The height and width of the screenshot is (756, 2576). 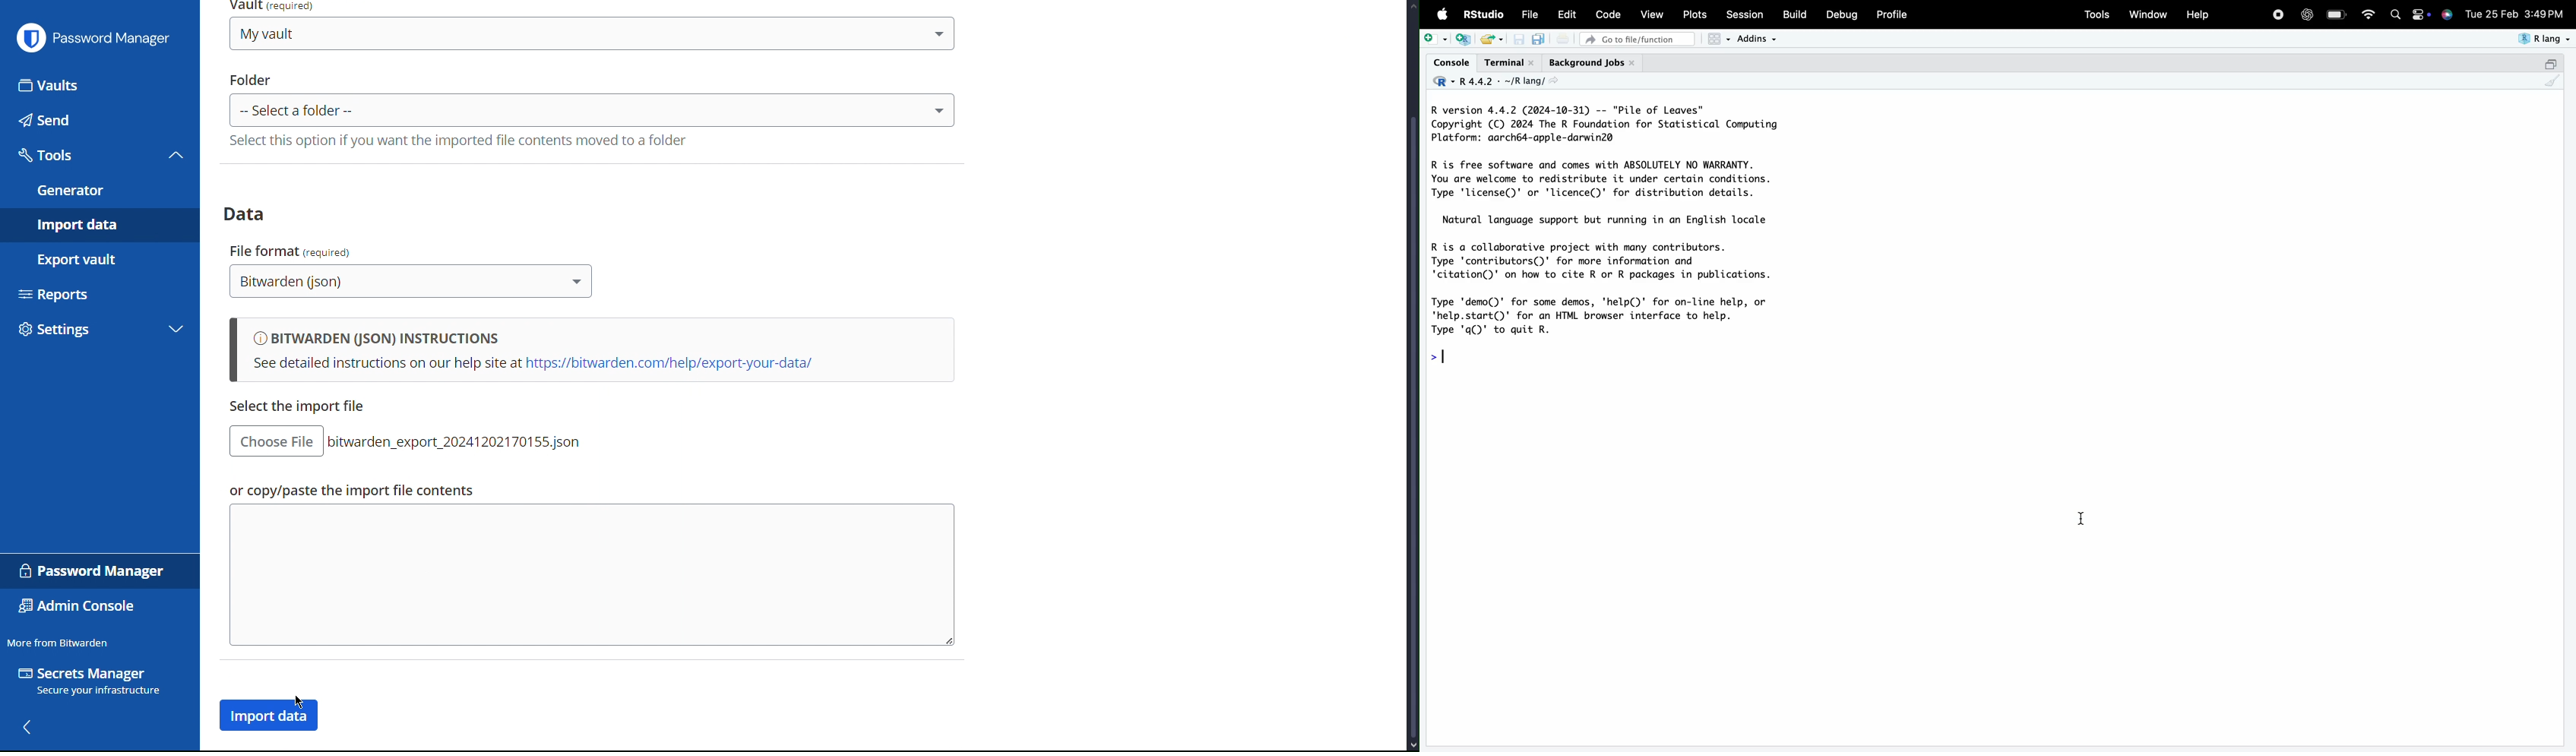 I want to click on select destination Vault, so click(x=592, y=33).